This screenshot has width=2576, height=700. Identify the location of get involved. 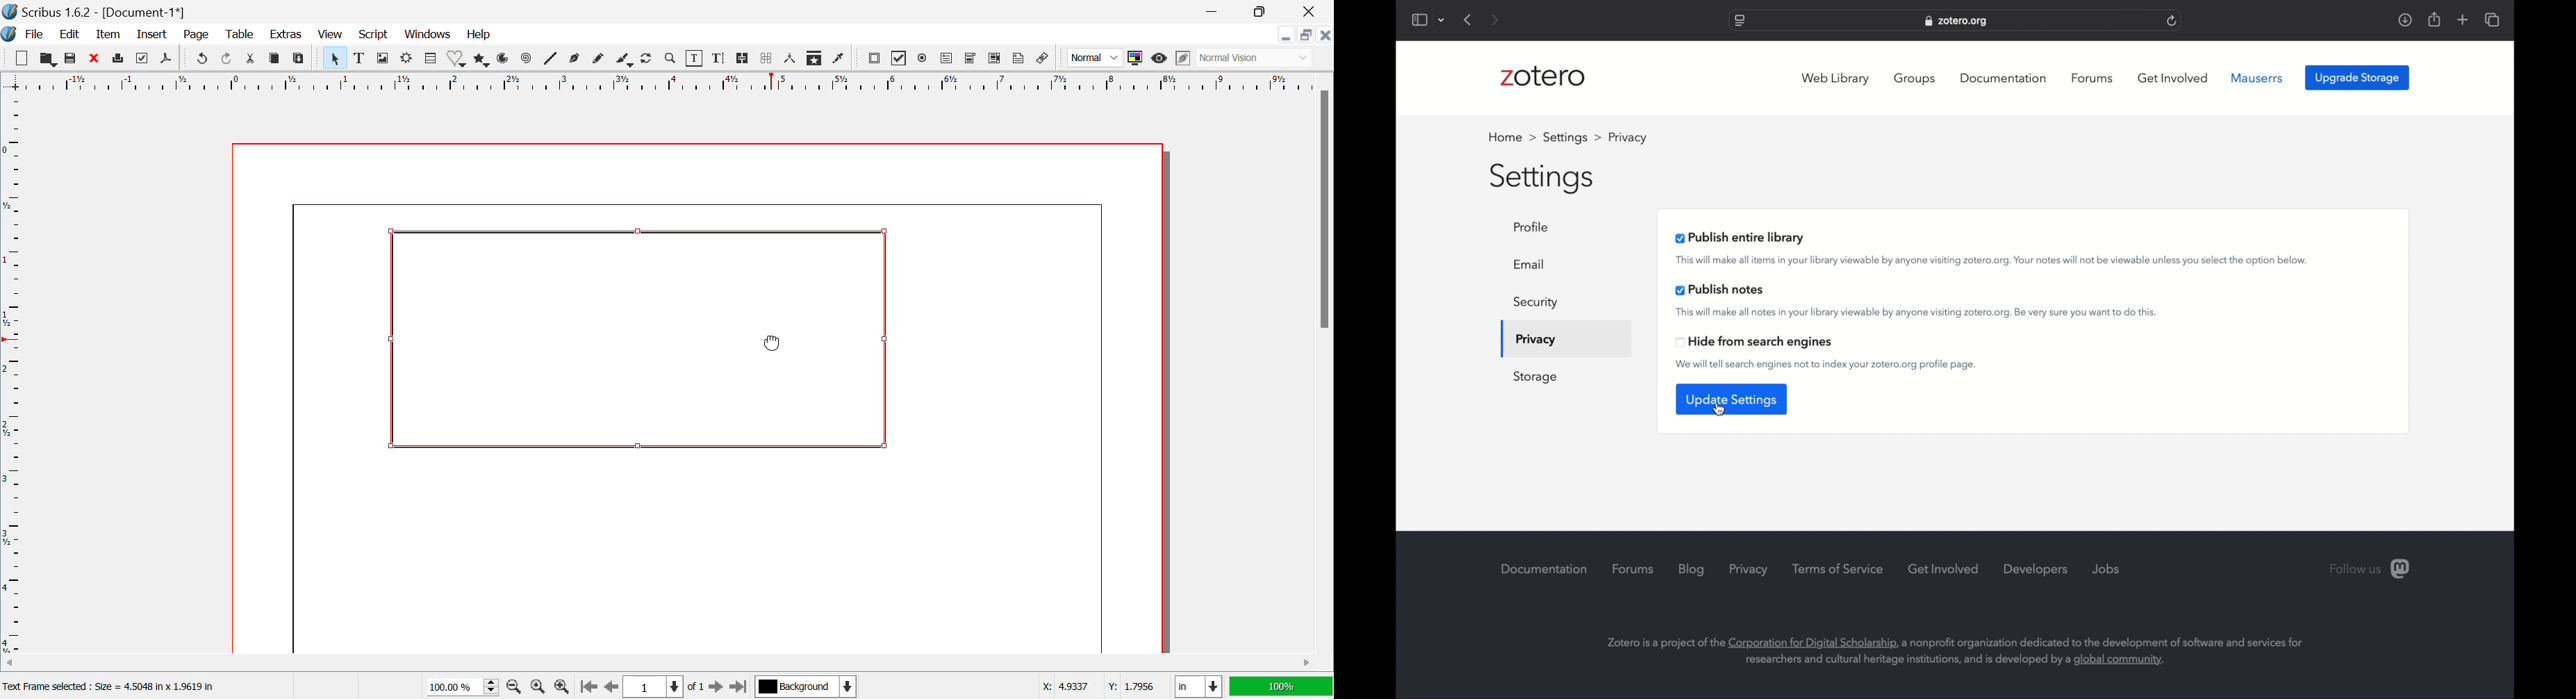
(2173, 78).